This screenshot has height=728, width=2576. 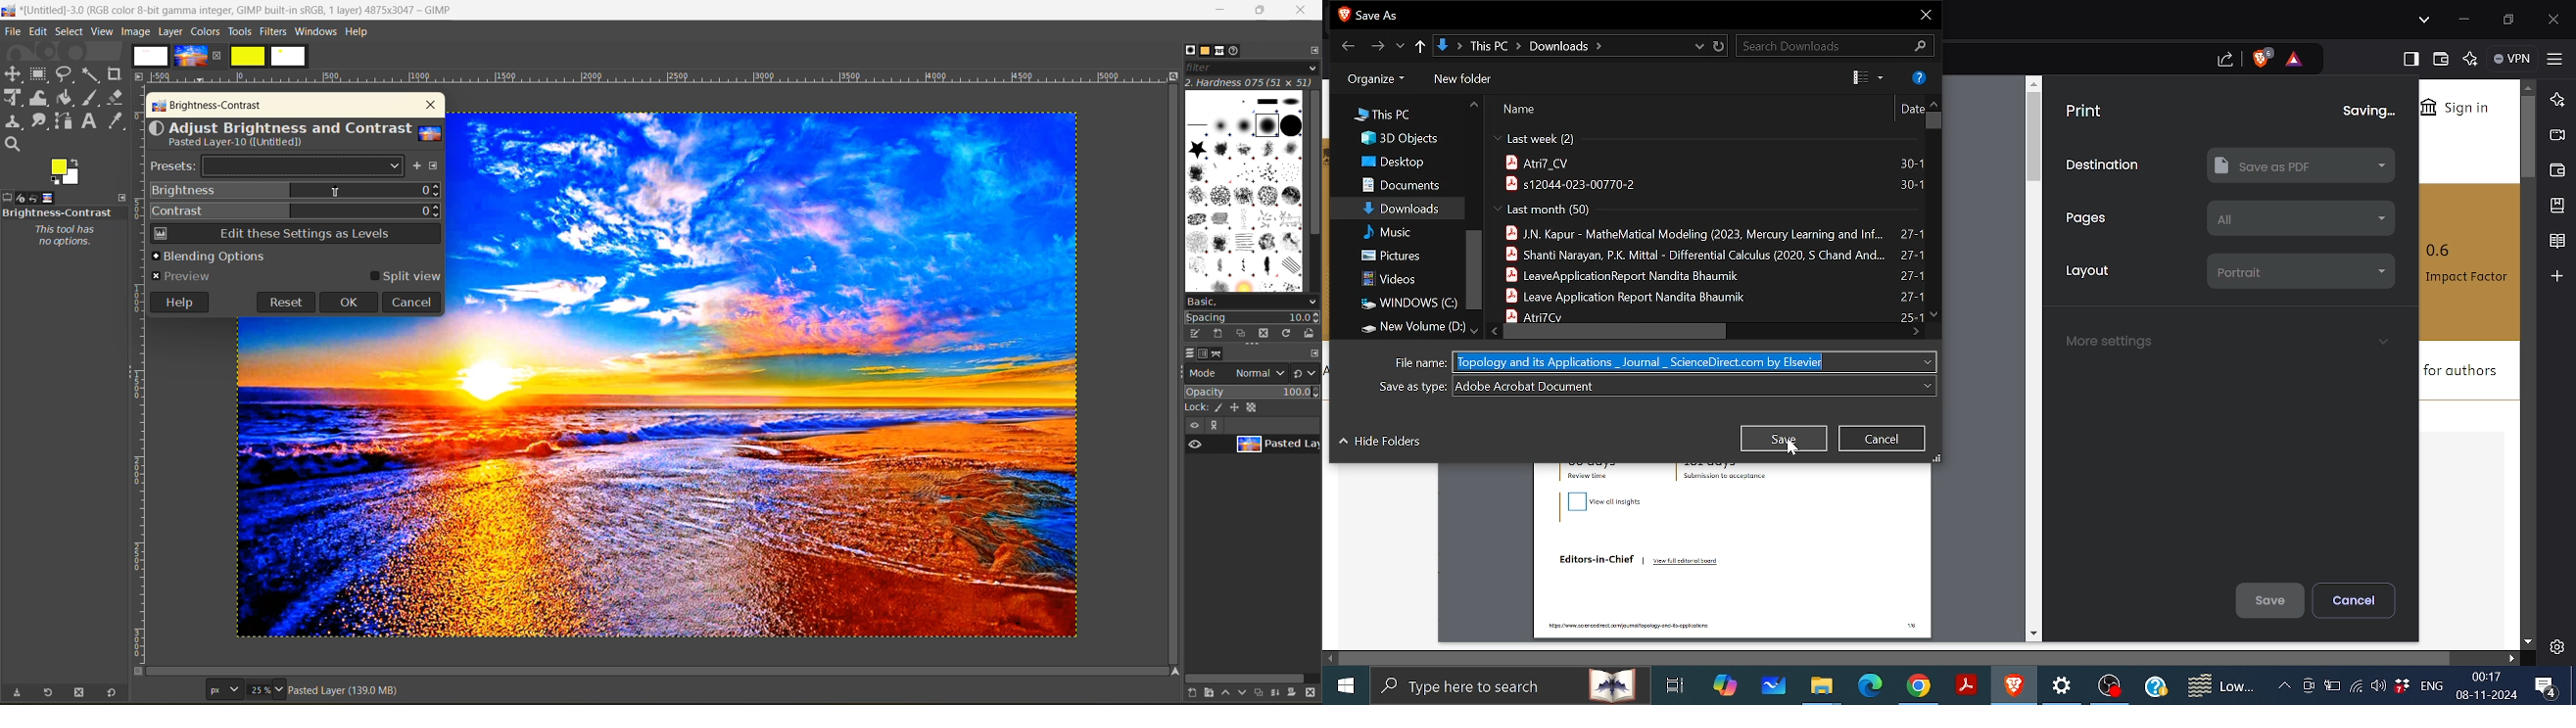 What do you see at coordinates (1244, 693) in the screenshot?
I see `lower this layer` at bounding box center [1244, 693].